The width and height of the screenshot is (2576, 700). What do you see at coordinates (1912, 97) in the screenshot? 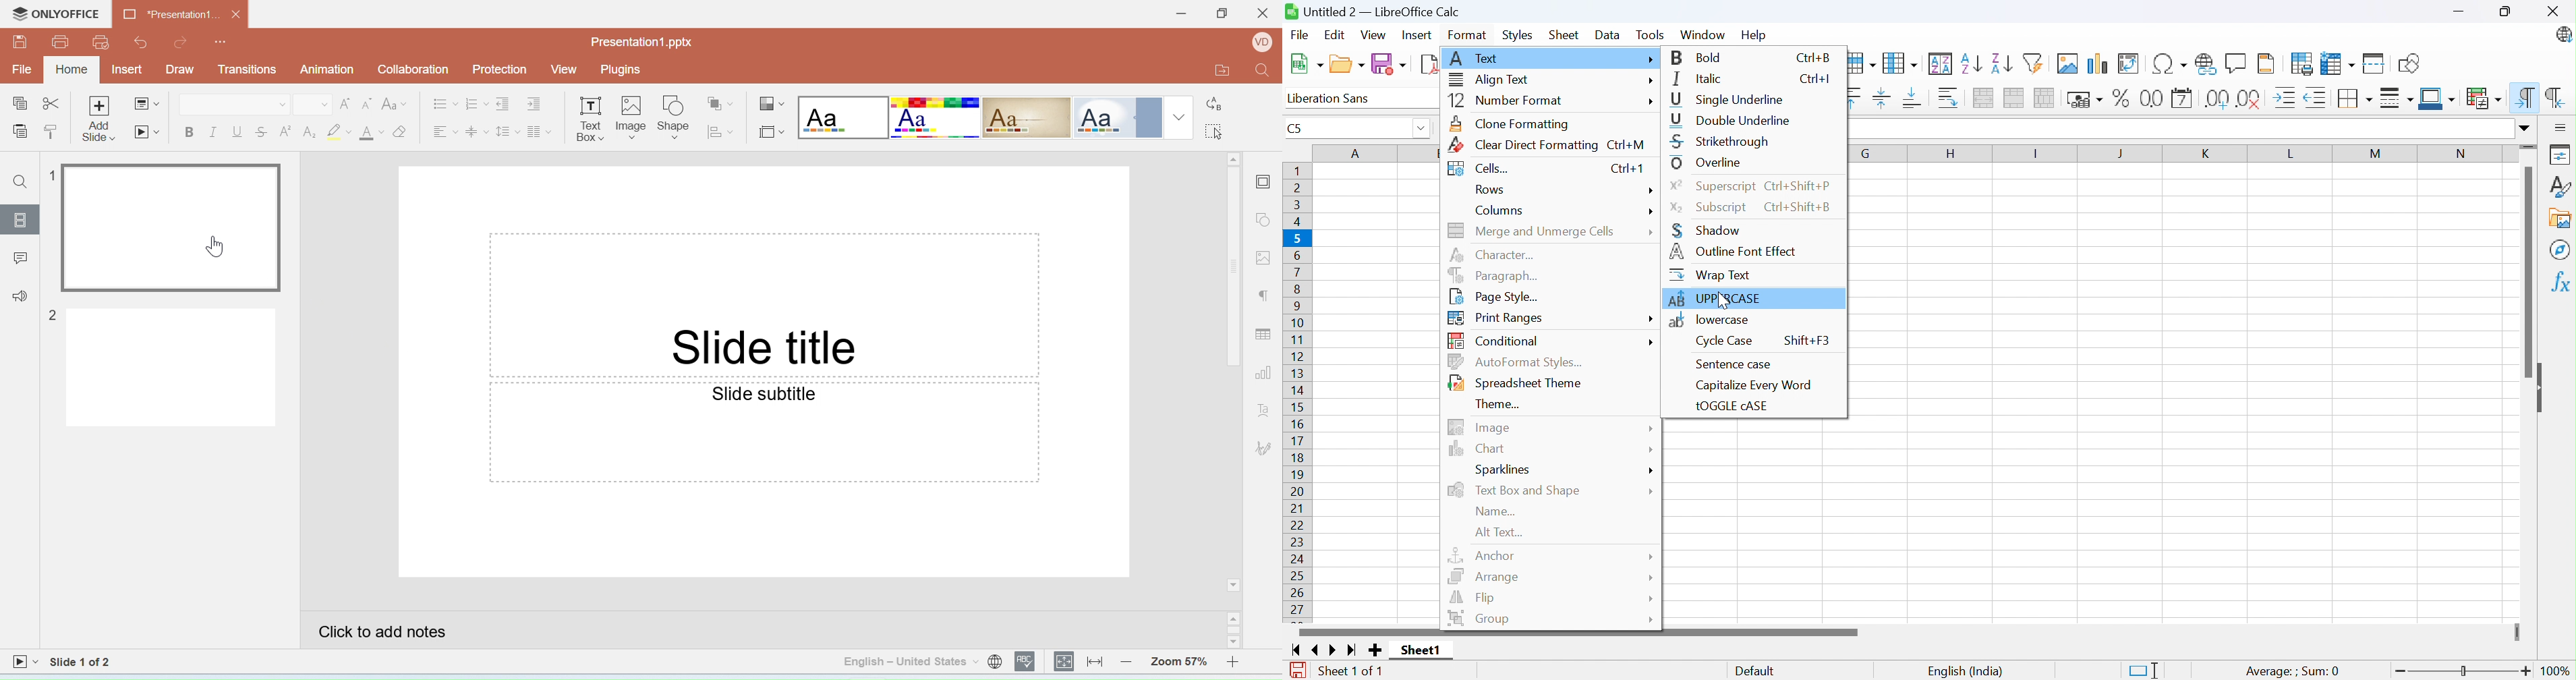
I see `Align bottom` at bounding box center [1912, 97].